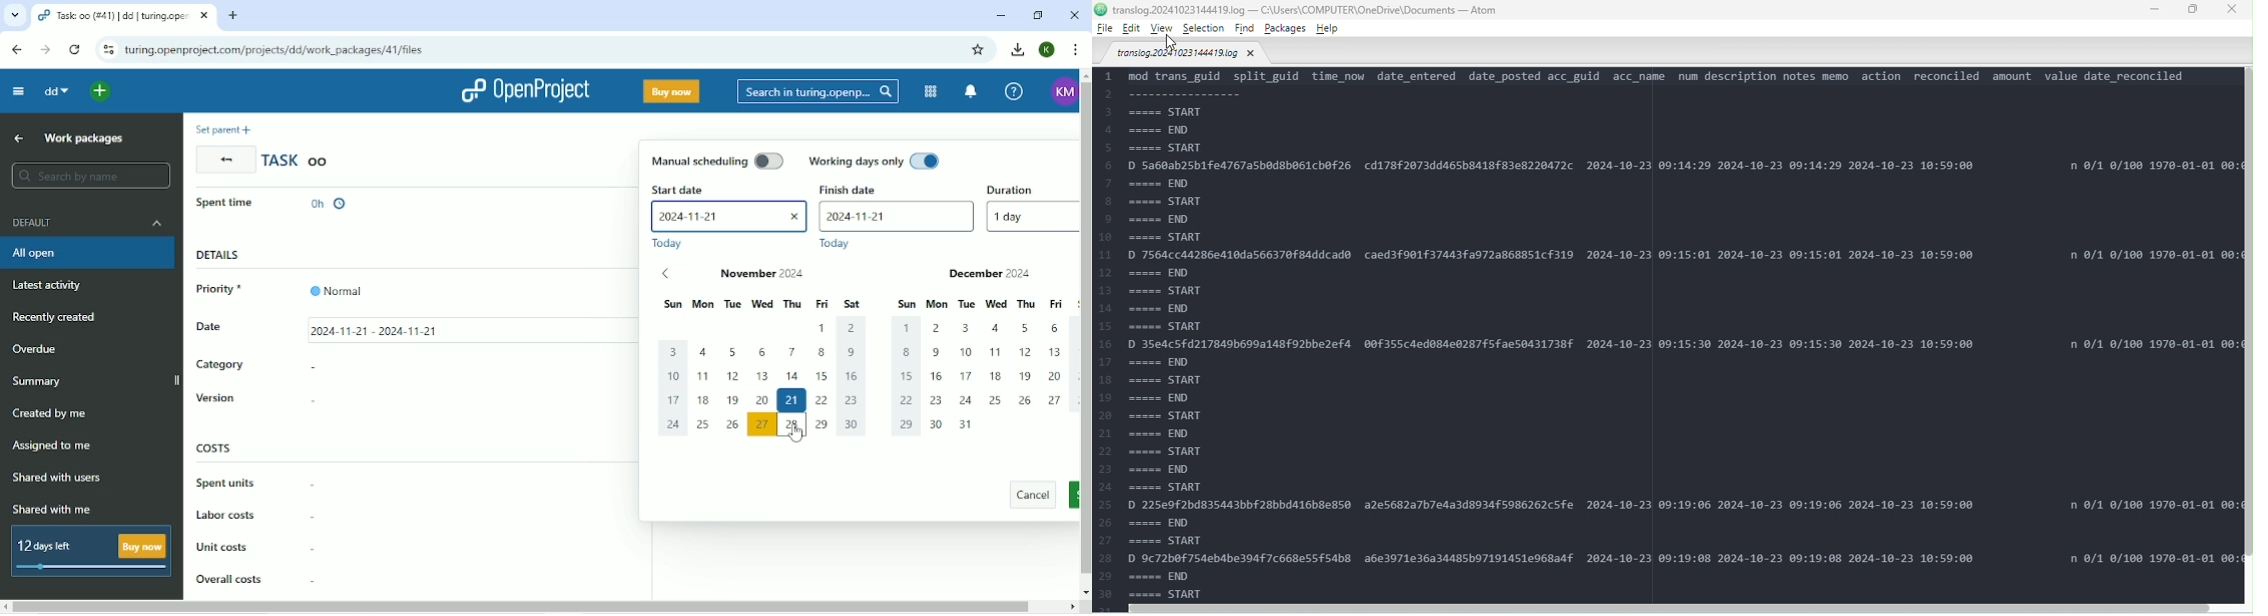  What do you see at coordinates (87, 551) in the screenshot?
I see `12 days left Buy now` at bounding box center [87, 551].